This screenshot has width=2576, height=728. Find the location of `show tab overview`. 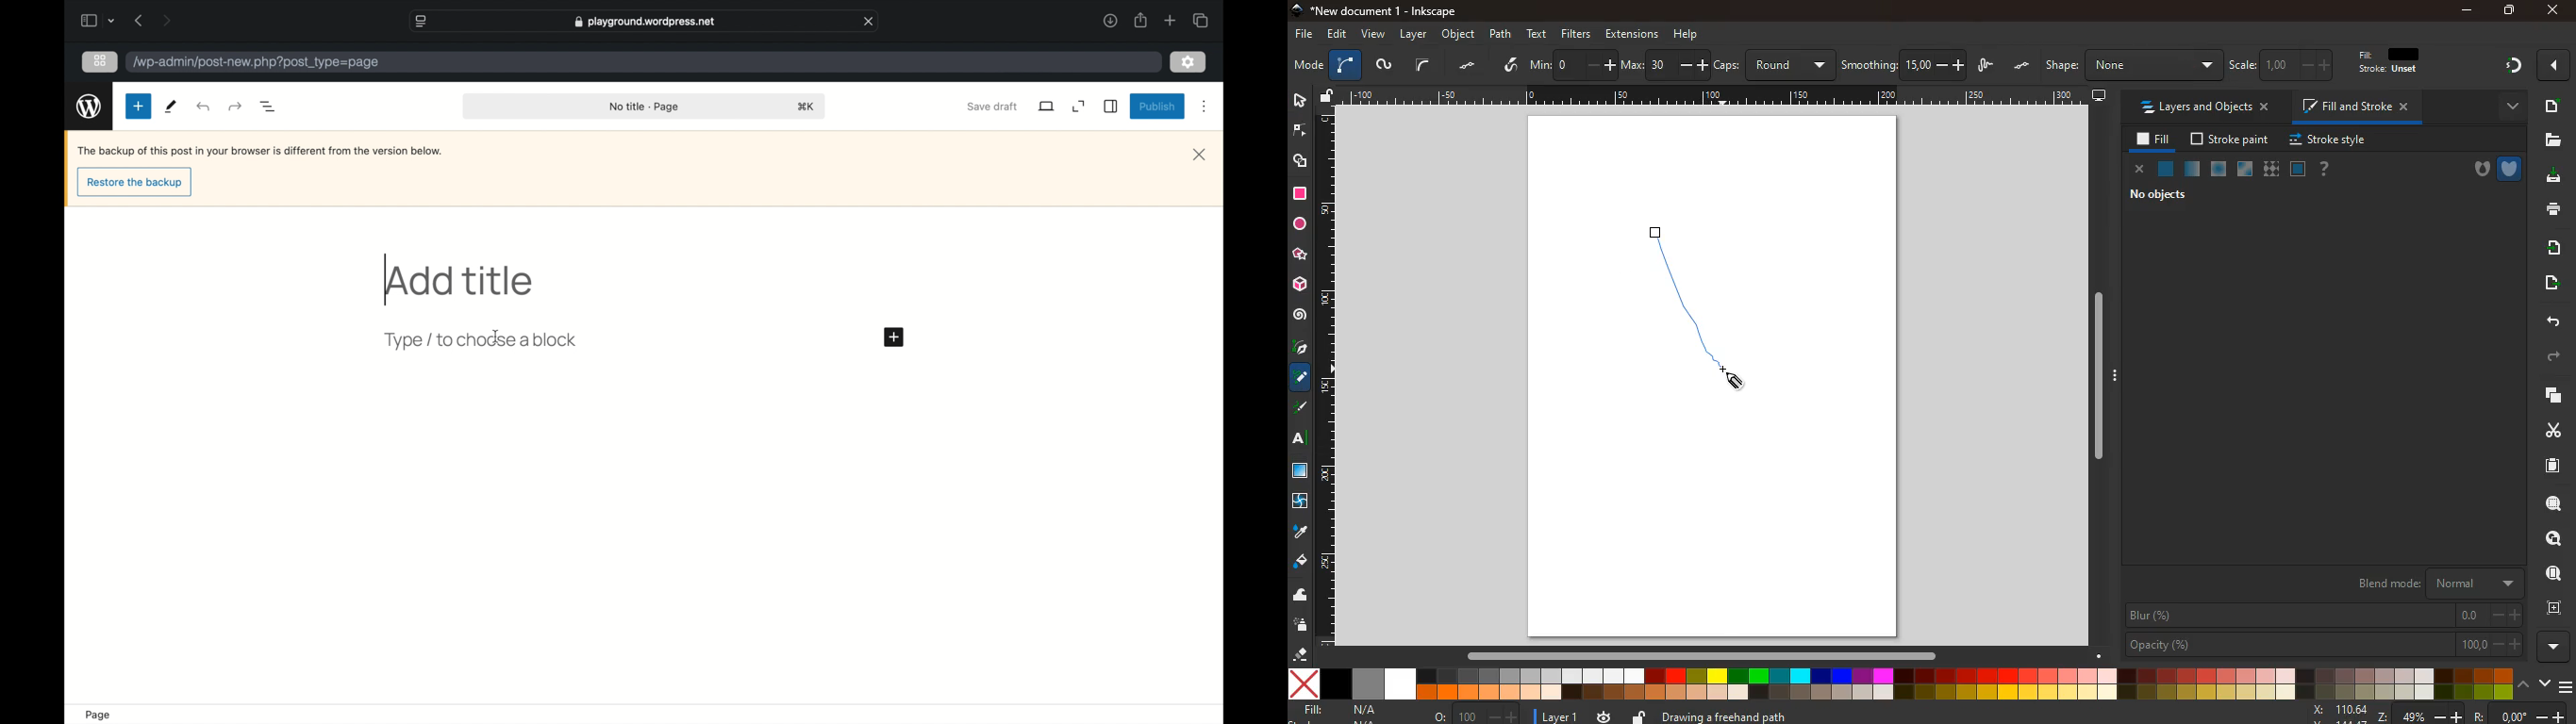

show tab overview is located at coordinates (1202, 20).